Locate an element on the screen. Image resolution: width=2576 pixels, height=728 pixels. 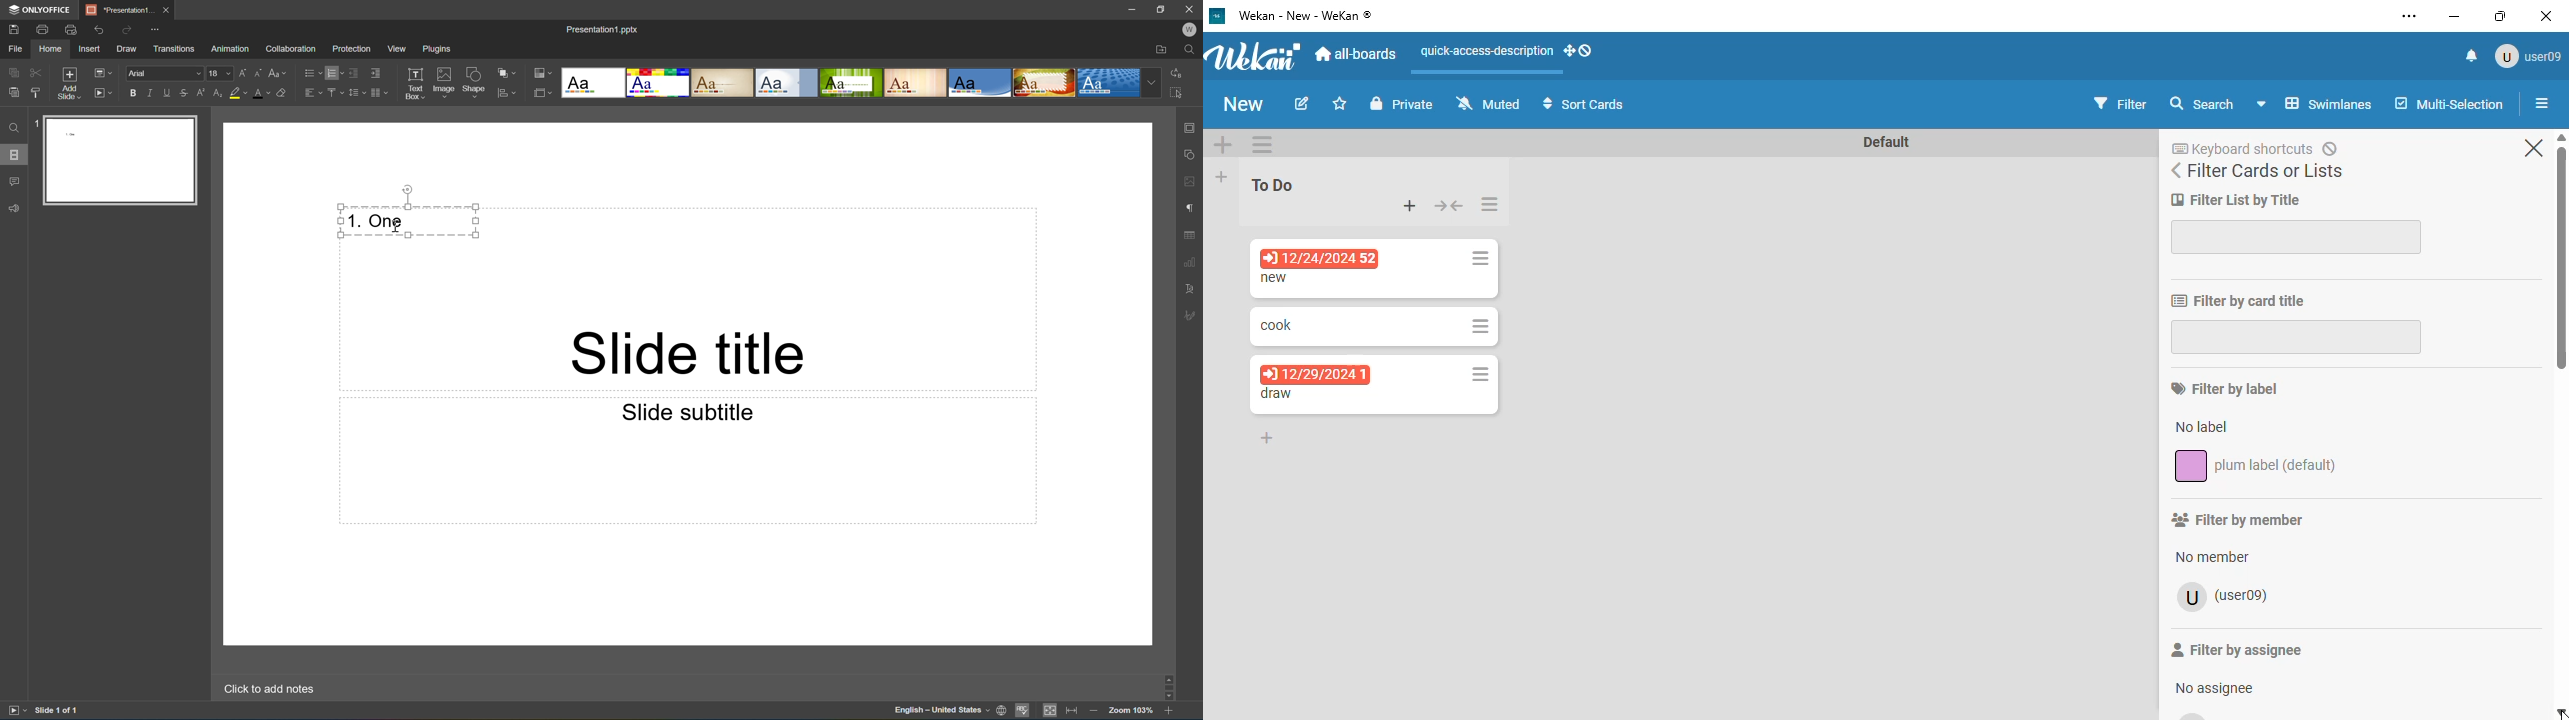
collapse is located at coordinates (1449, 206).